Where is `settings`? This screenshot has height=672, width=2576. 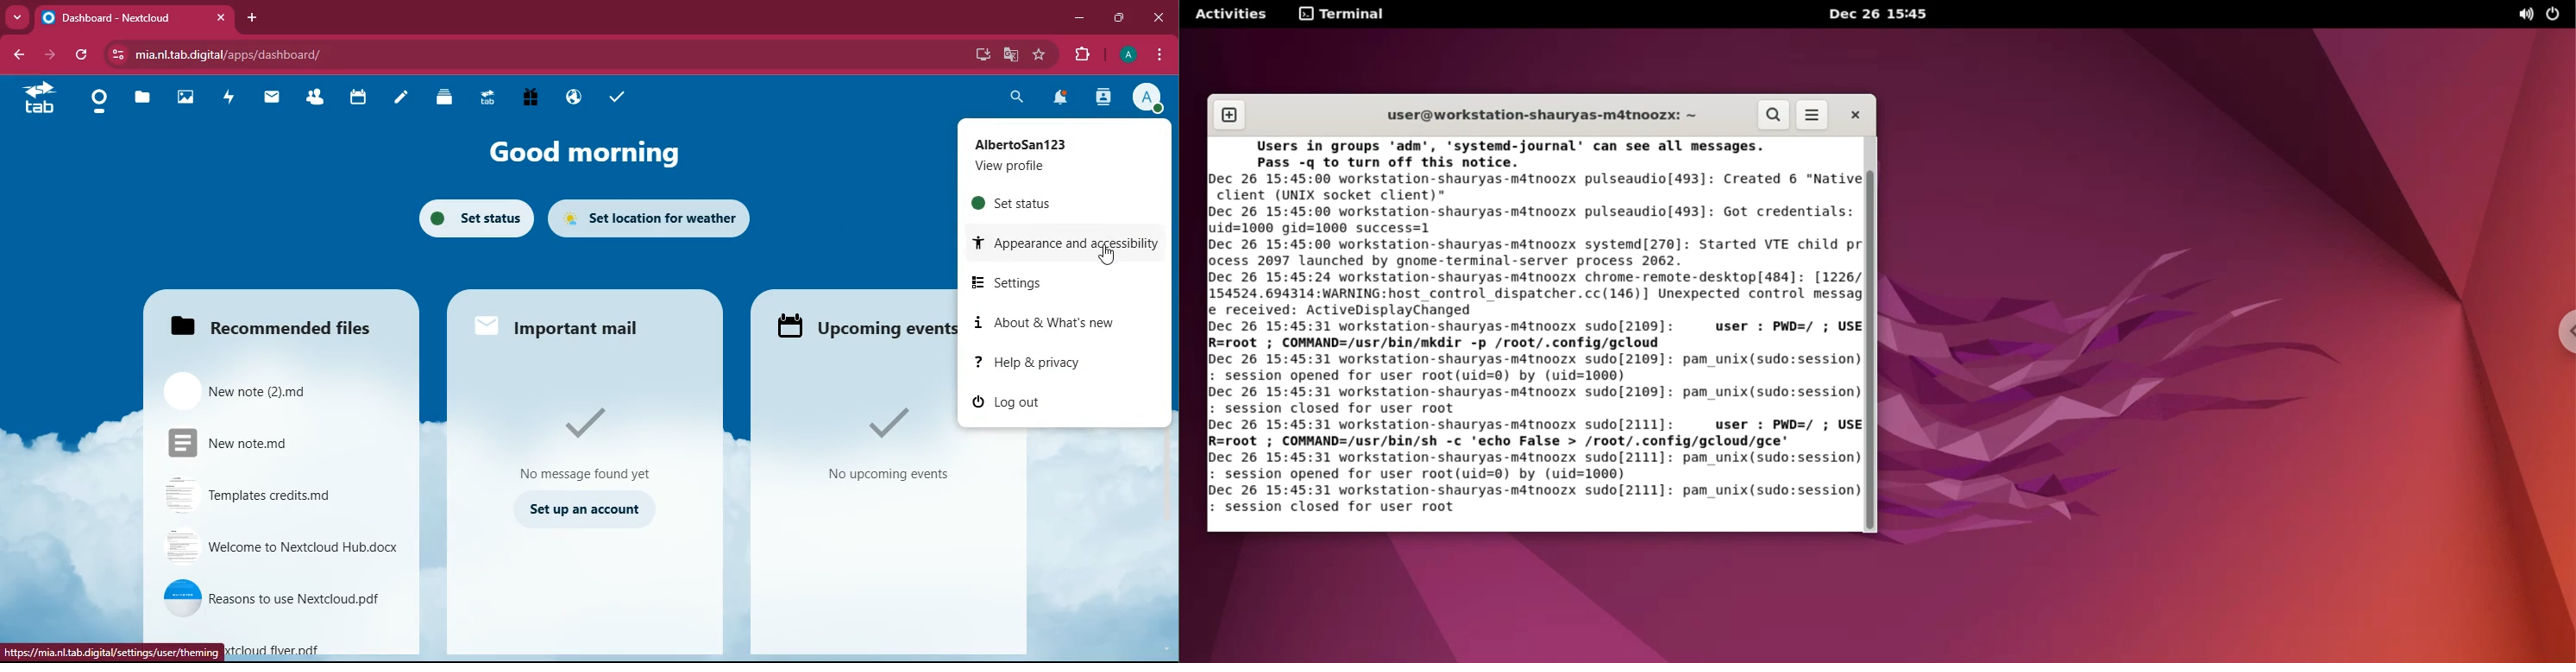
settings is located at coordinates (1046, 282).